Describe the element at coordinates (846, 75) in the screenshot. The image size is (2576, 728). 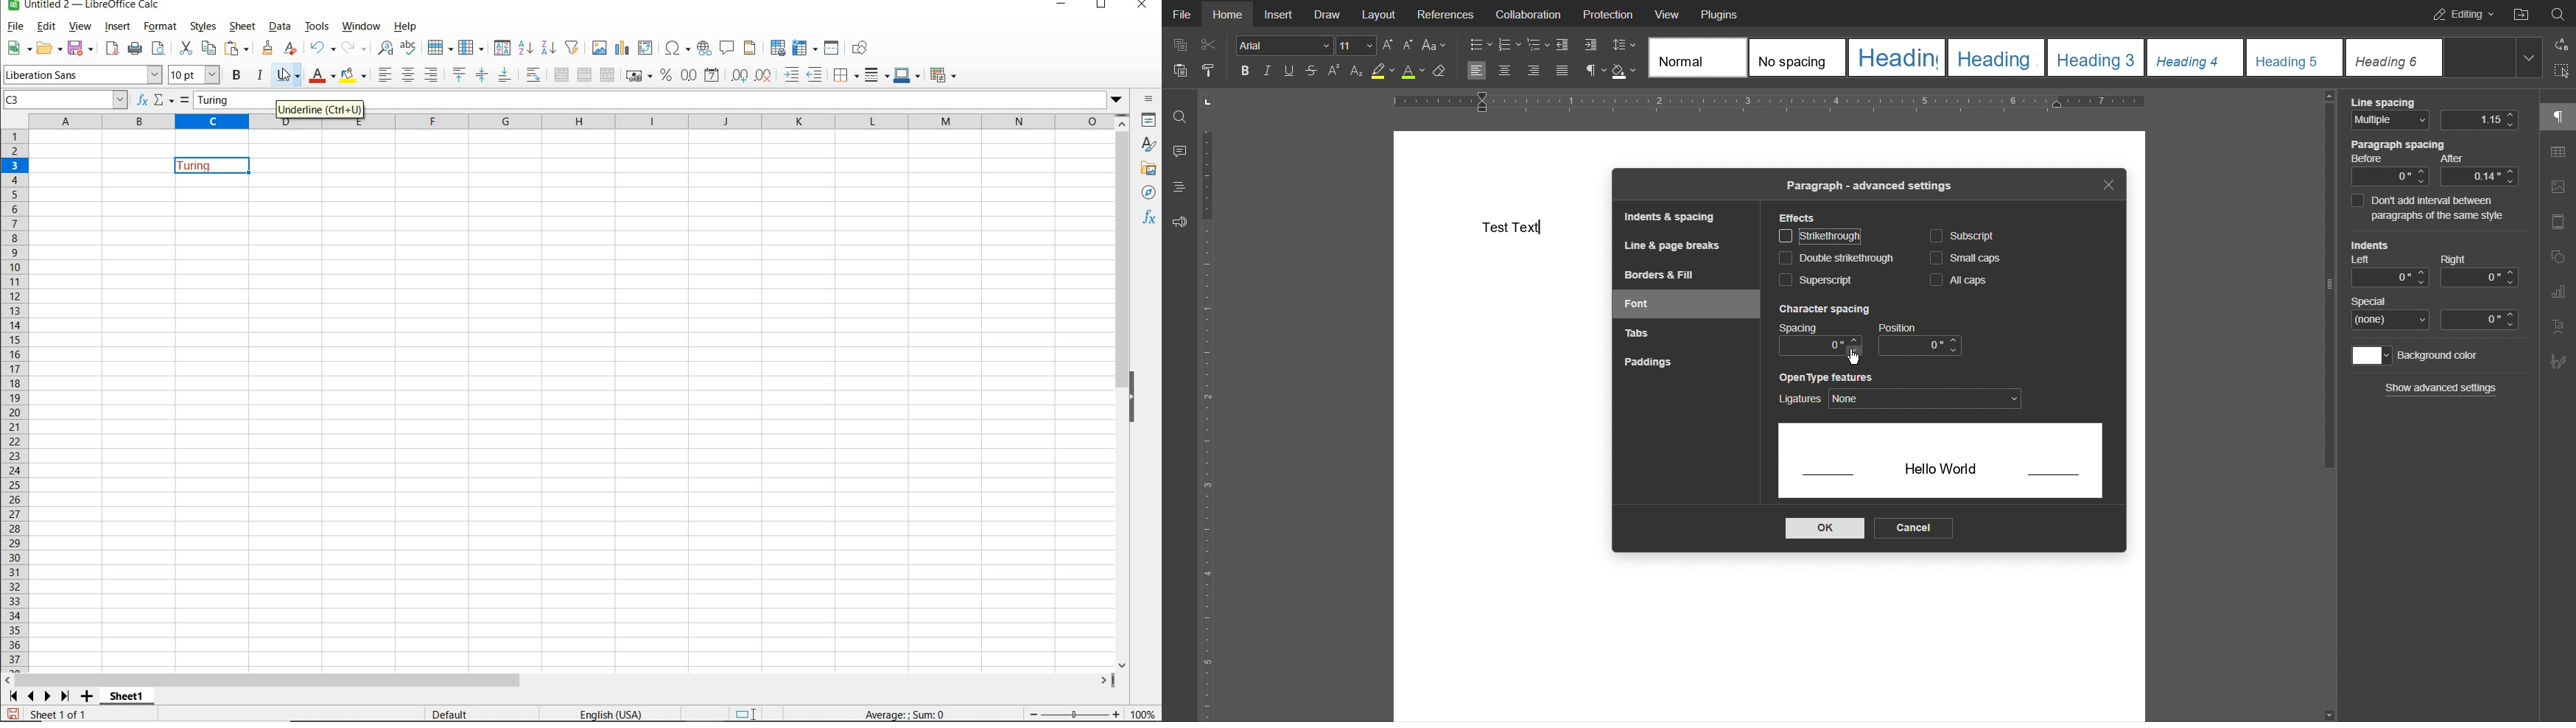
I see `BORDERS` at that location.